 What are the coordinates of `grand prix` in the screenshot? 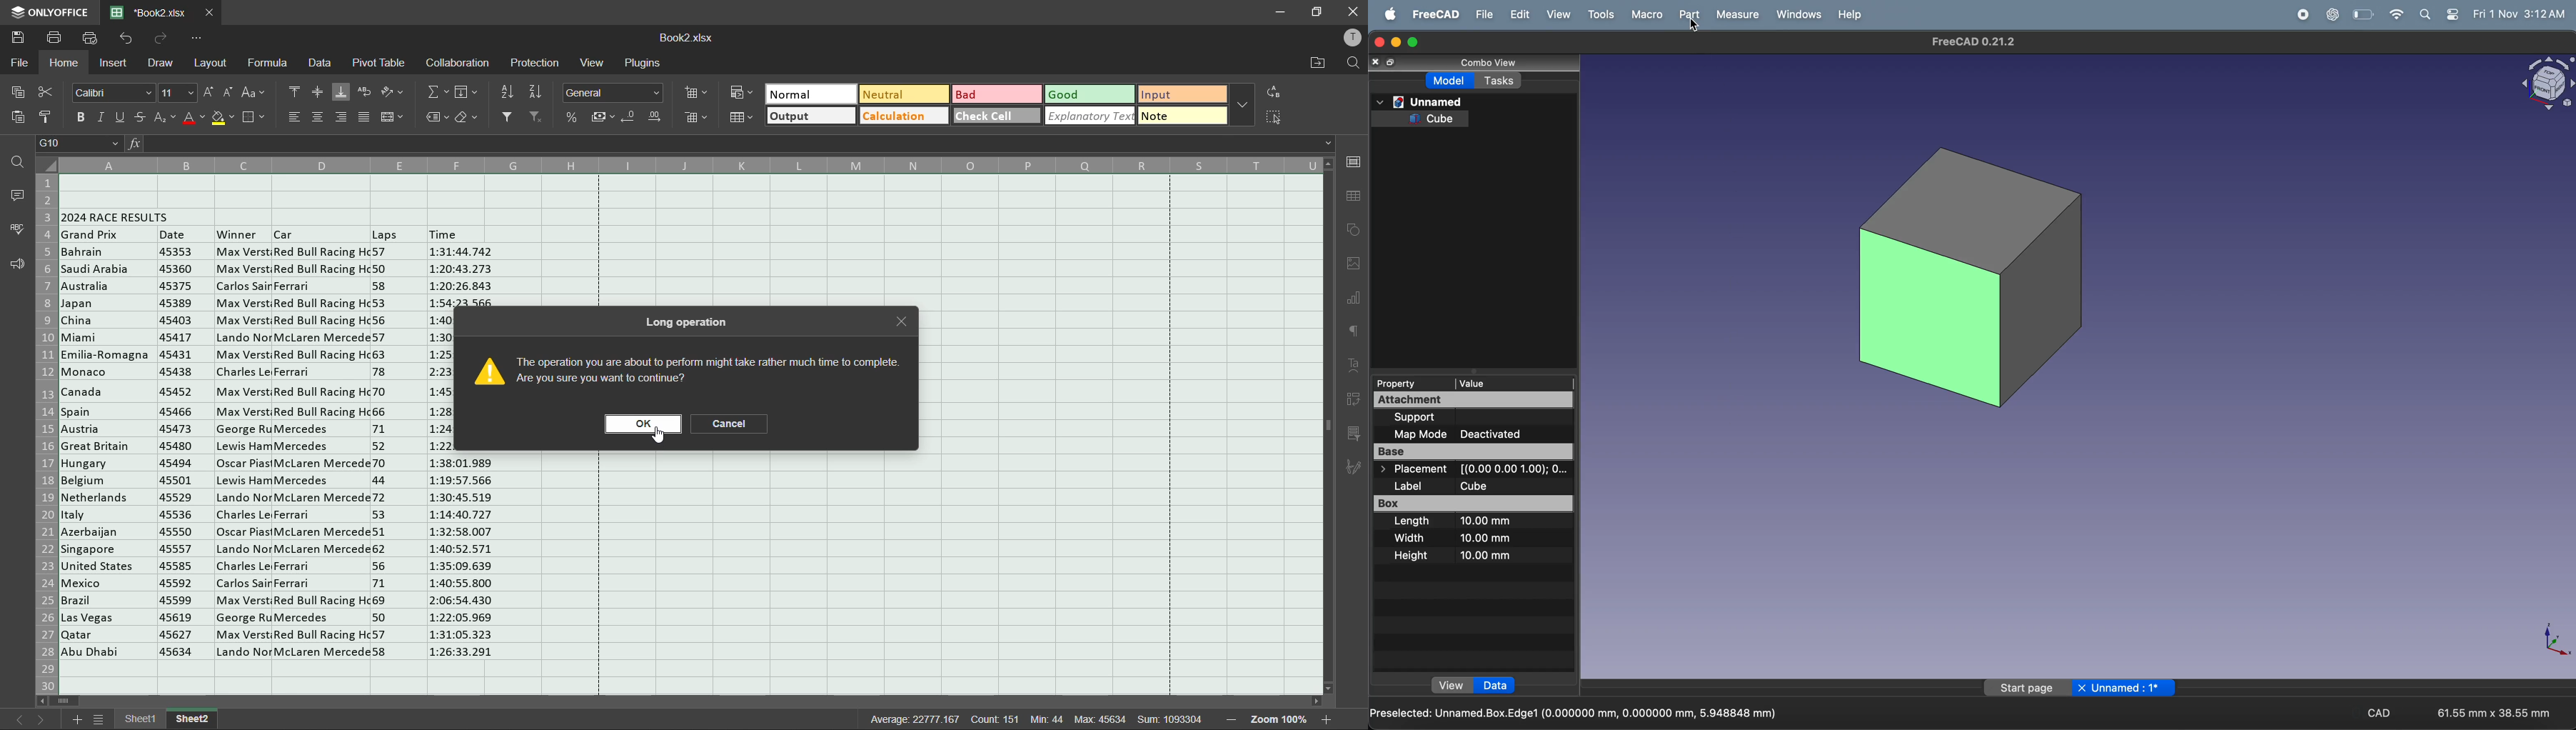 It's located at (91, 234).